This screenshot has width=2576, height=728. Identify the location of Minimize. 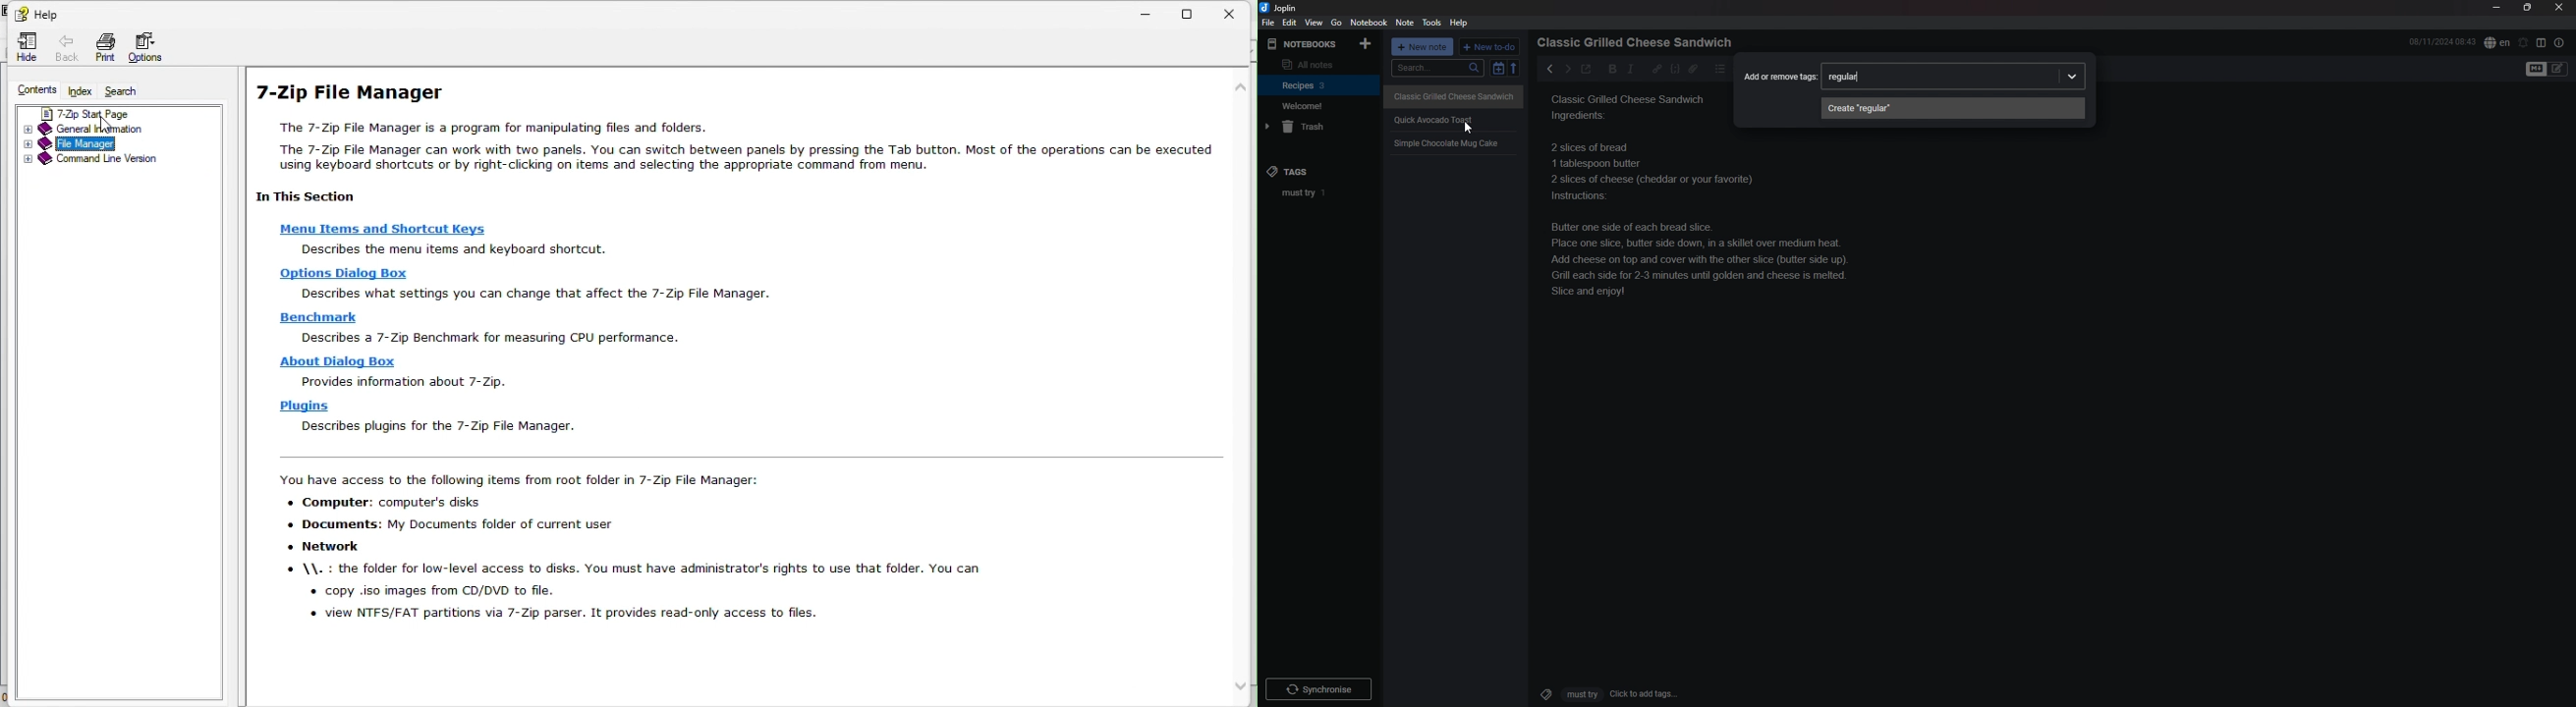
(1147, 12).